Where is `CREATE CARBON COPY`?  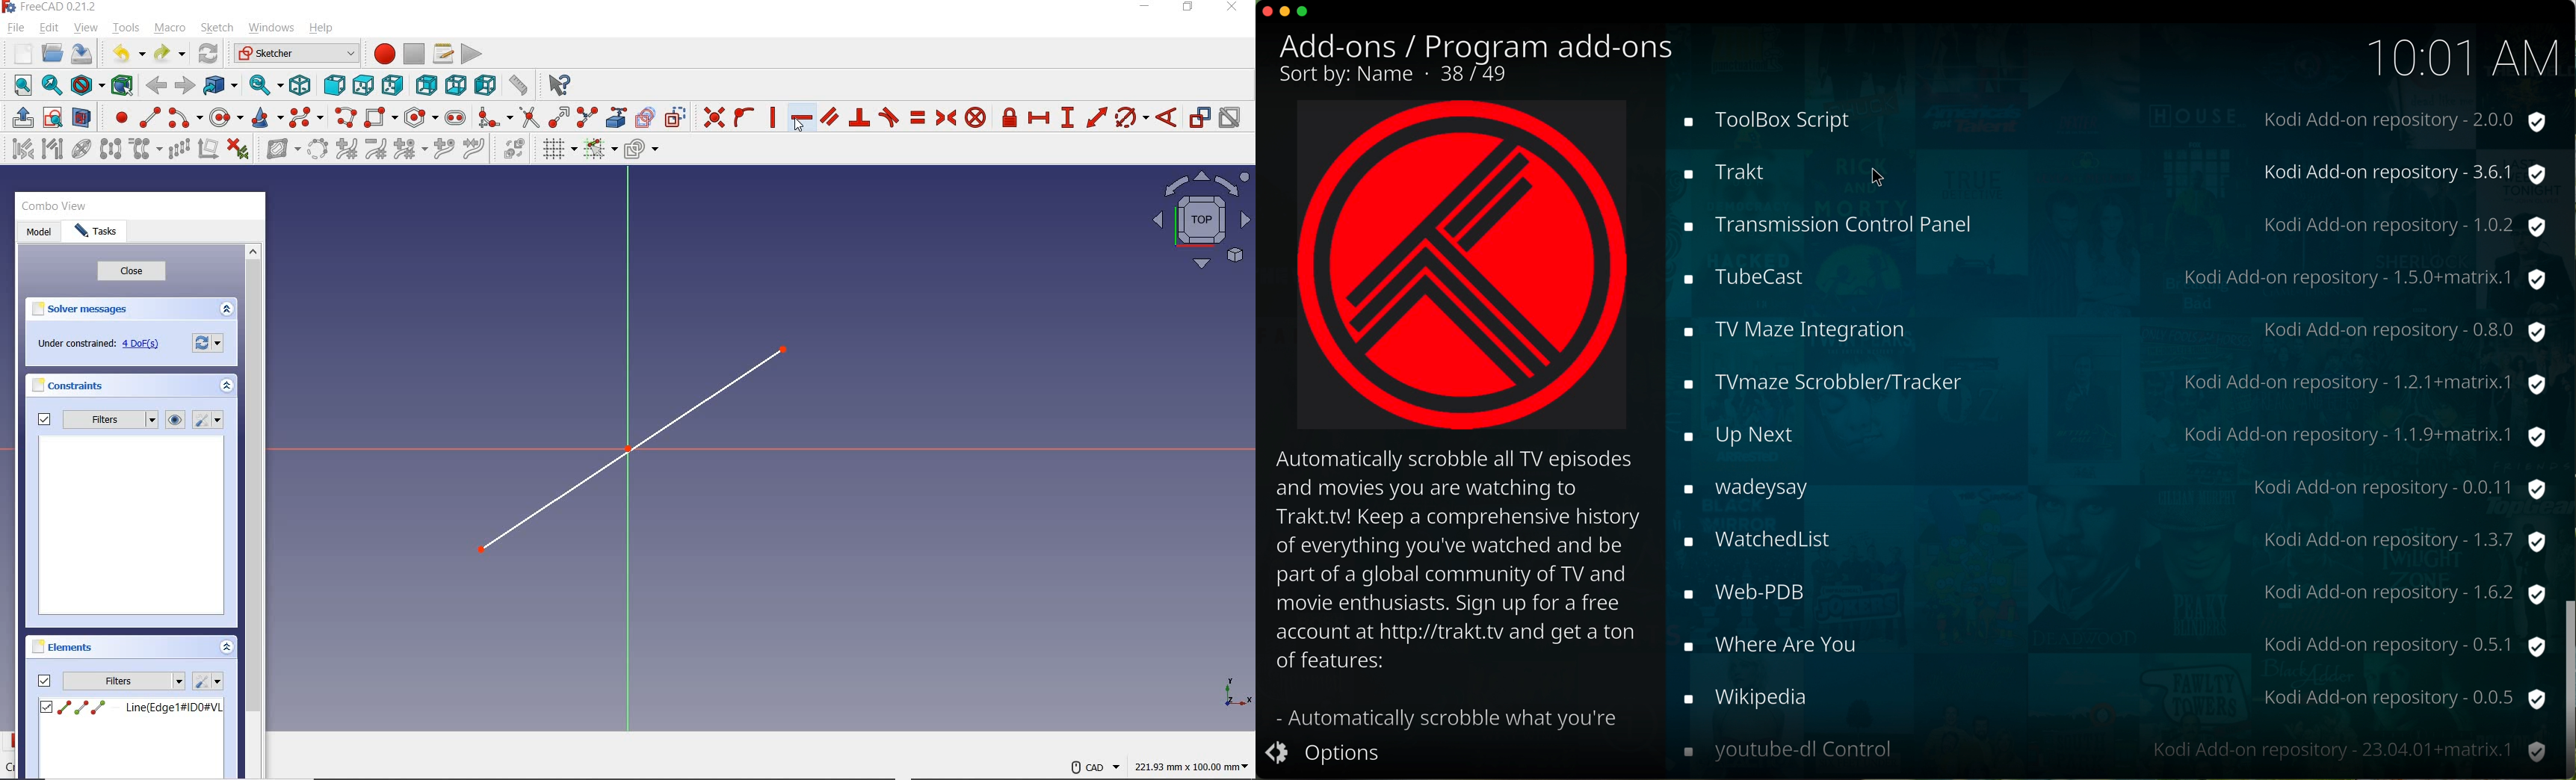
CREATE CARBON COPY is located at coordinates (645, 116).